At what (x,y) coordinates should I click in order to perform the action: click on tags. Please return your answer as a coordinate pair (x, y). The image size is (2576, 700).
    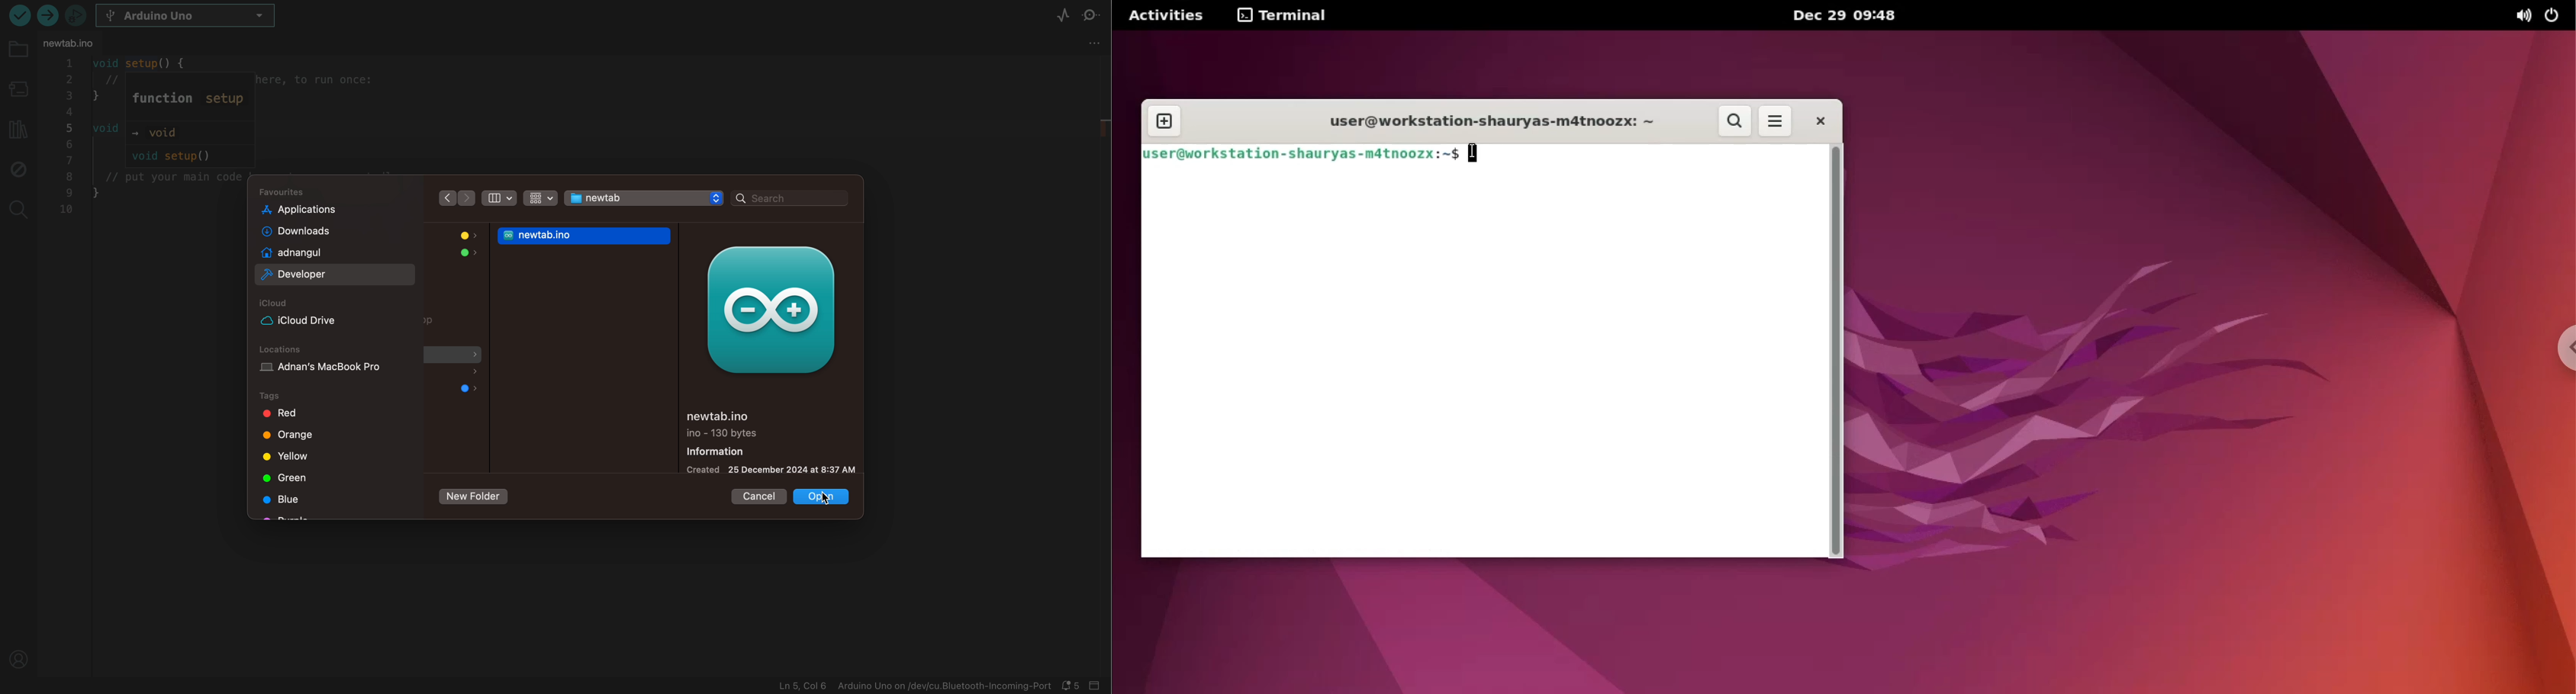
    Looking at the image, I should click on (291, 455).